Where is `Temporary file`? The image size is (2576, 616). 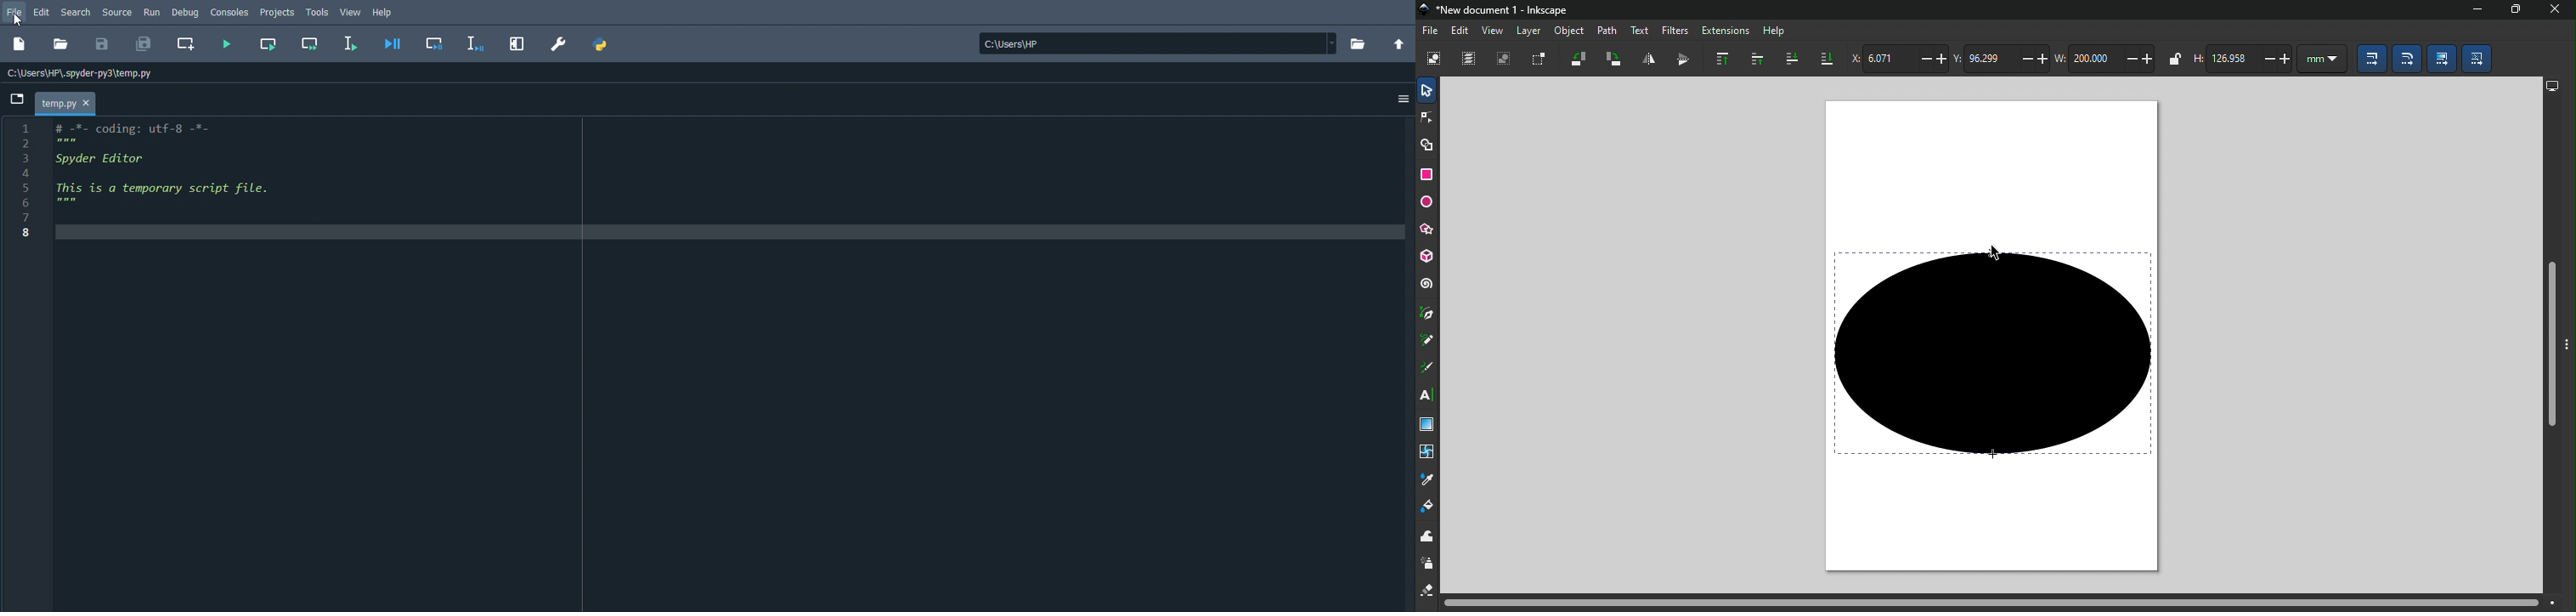 Temporary file is located at coordinates (57, 104).